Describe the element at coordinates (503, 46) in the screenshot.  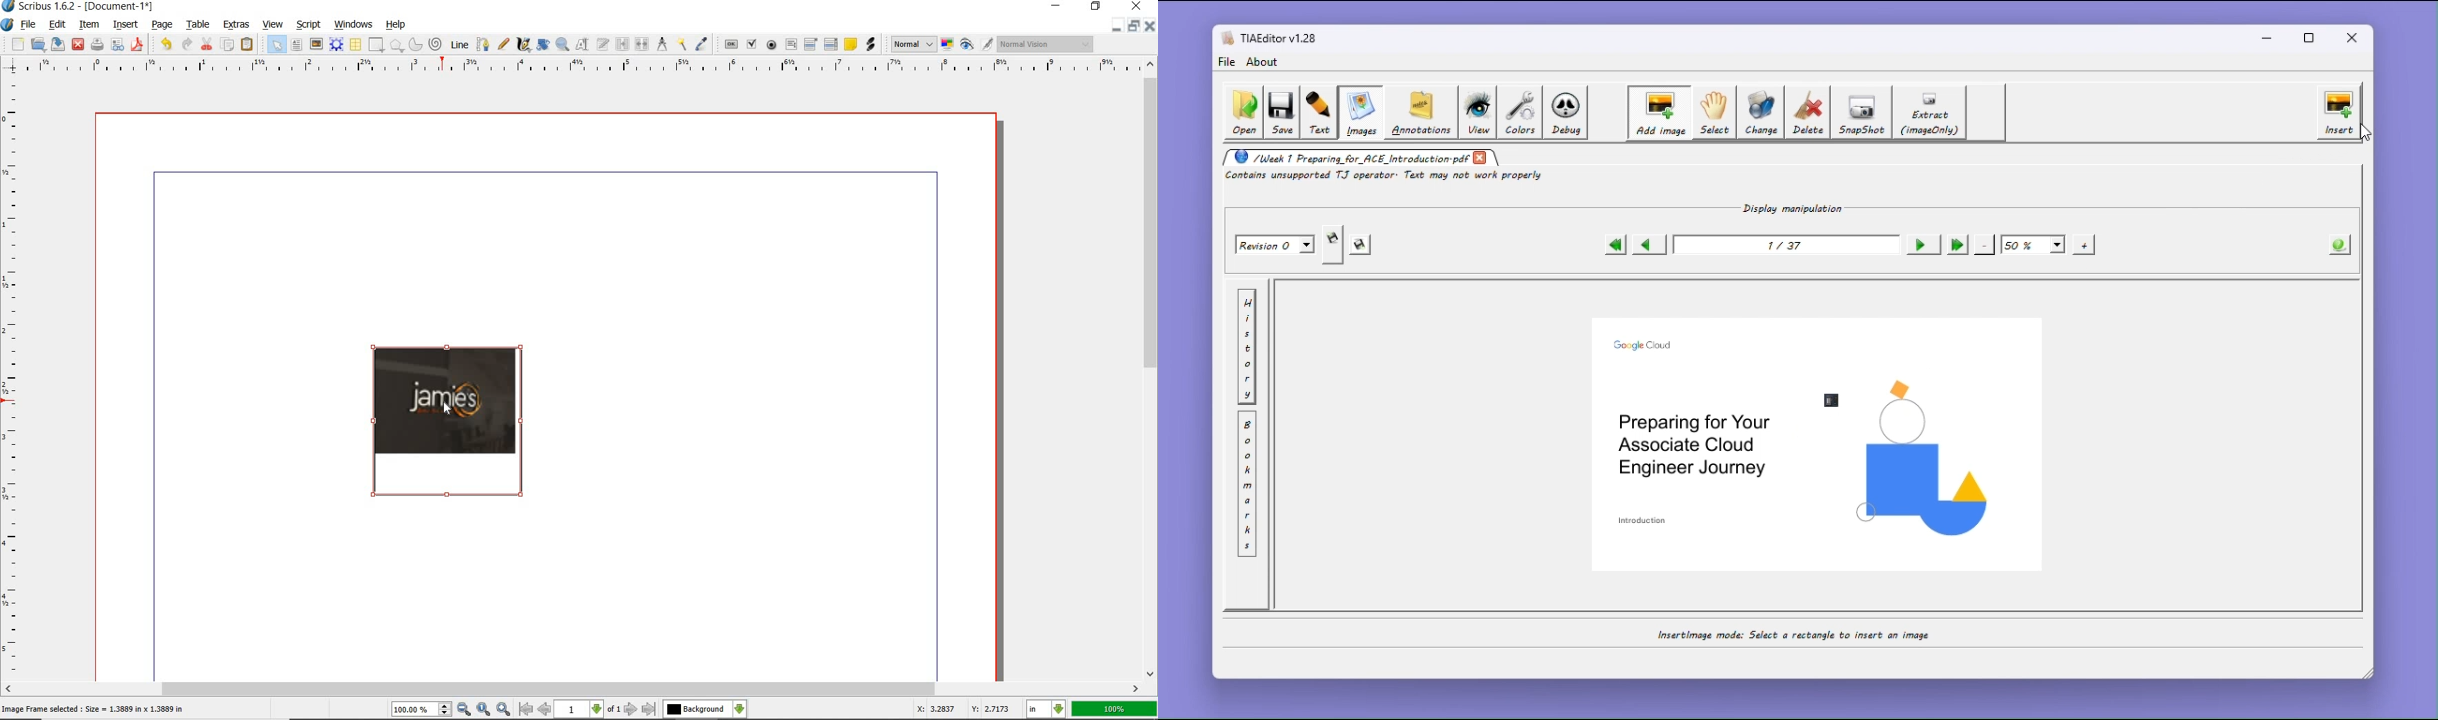
I see `freehand line` at that location.